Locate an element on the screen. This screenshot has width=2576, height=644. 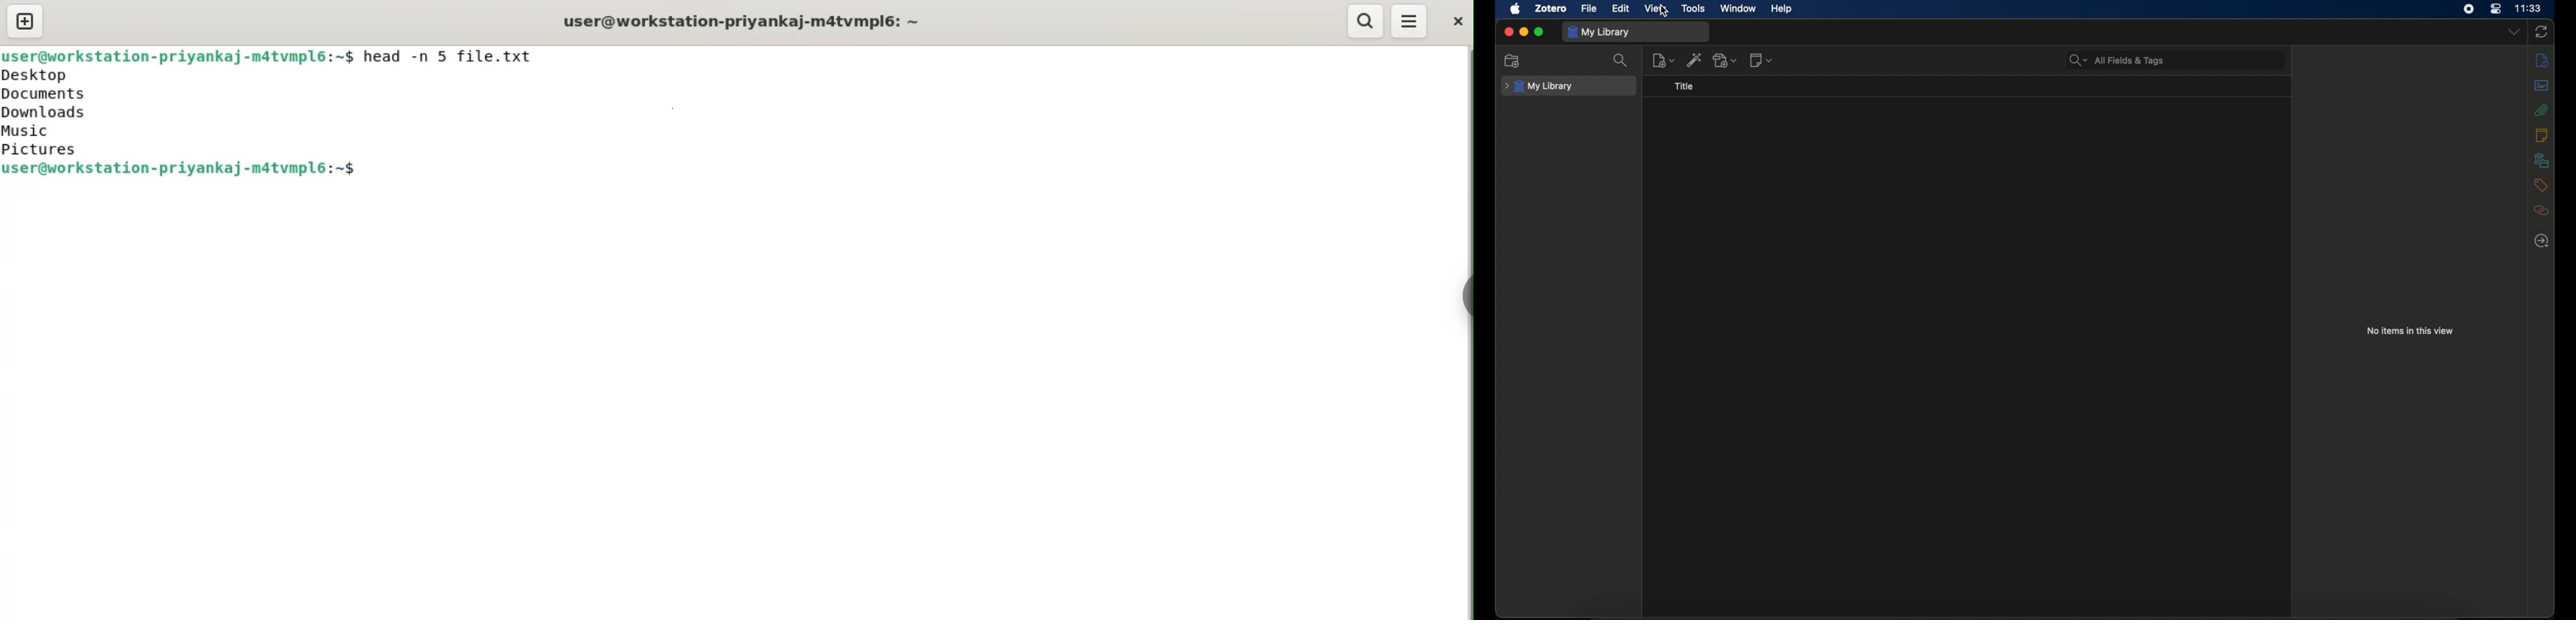
my library is located at coordinates (1599, 32).